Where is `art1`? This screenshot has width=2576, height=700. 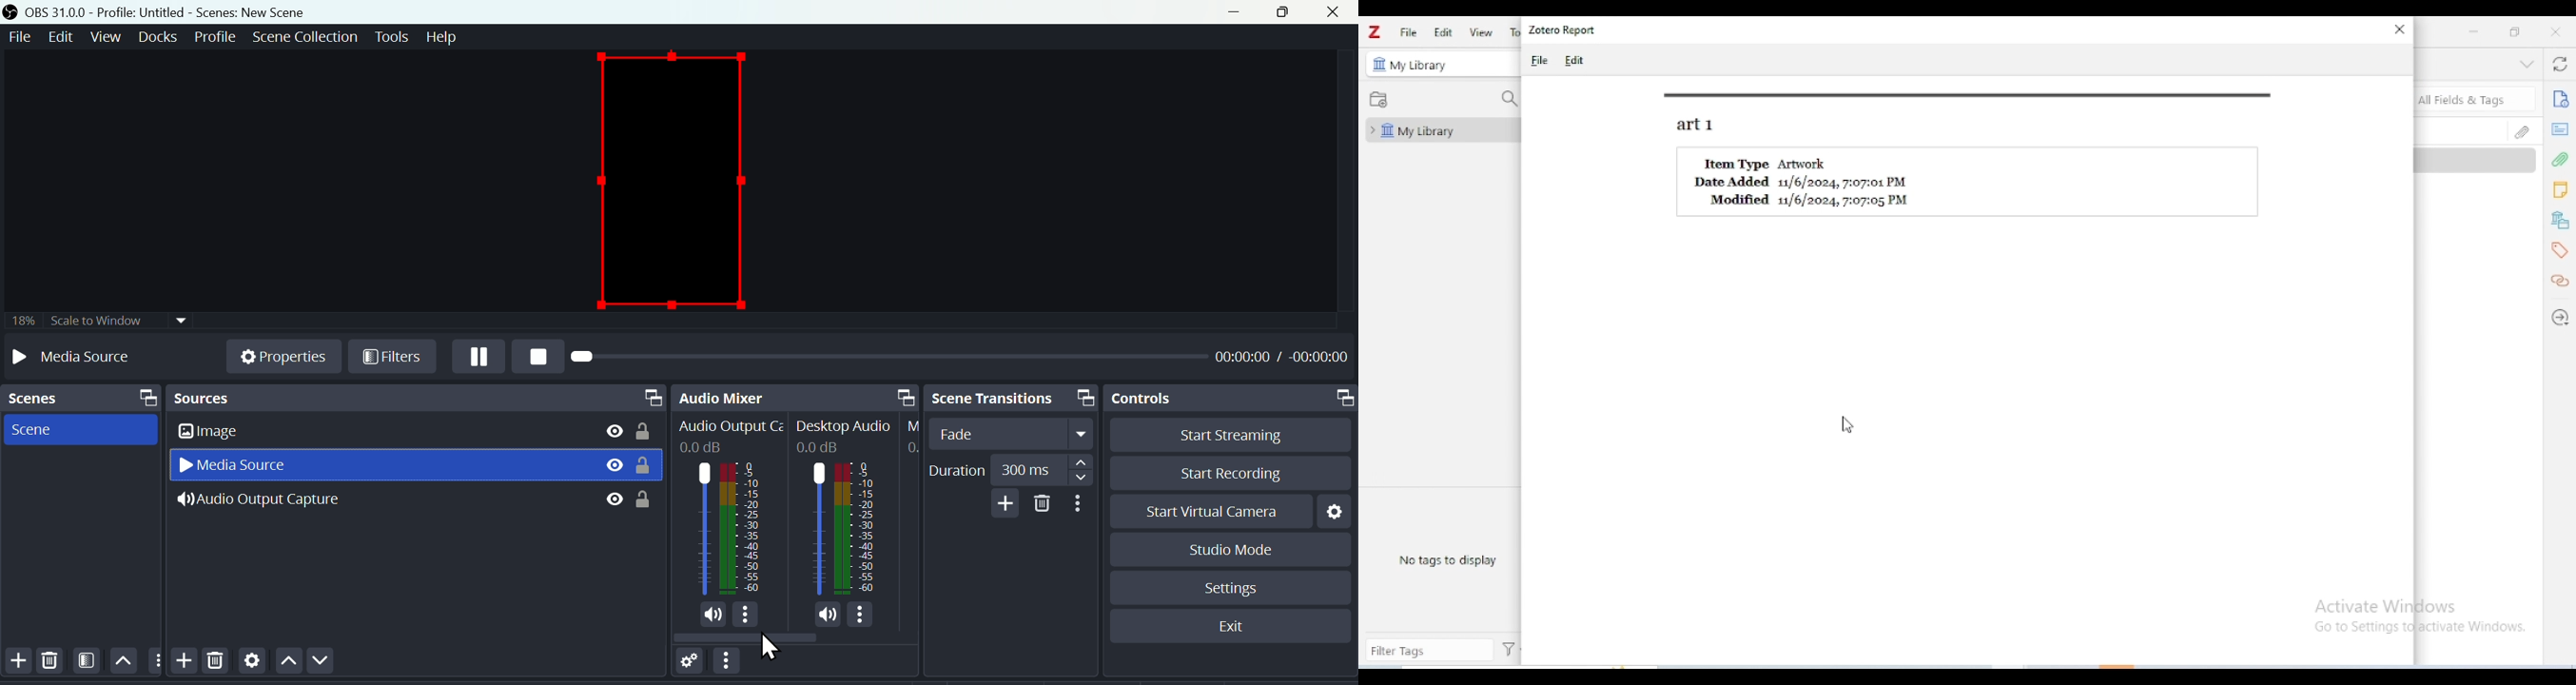
art1 is located at coordinates (1695, 126).